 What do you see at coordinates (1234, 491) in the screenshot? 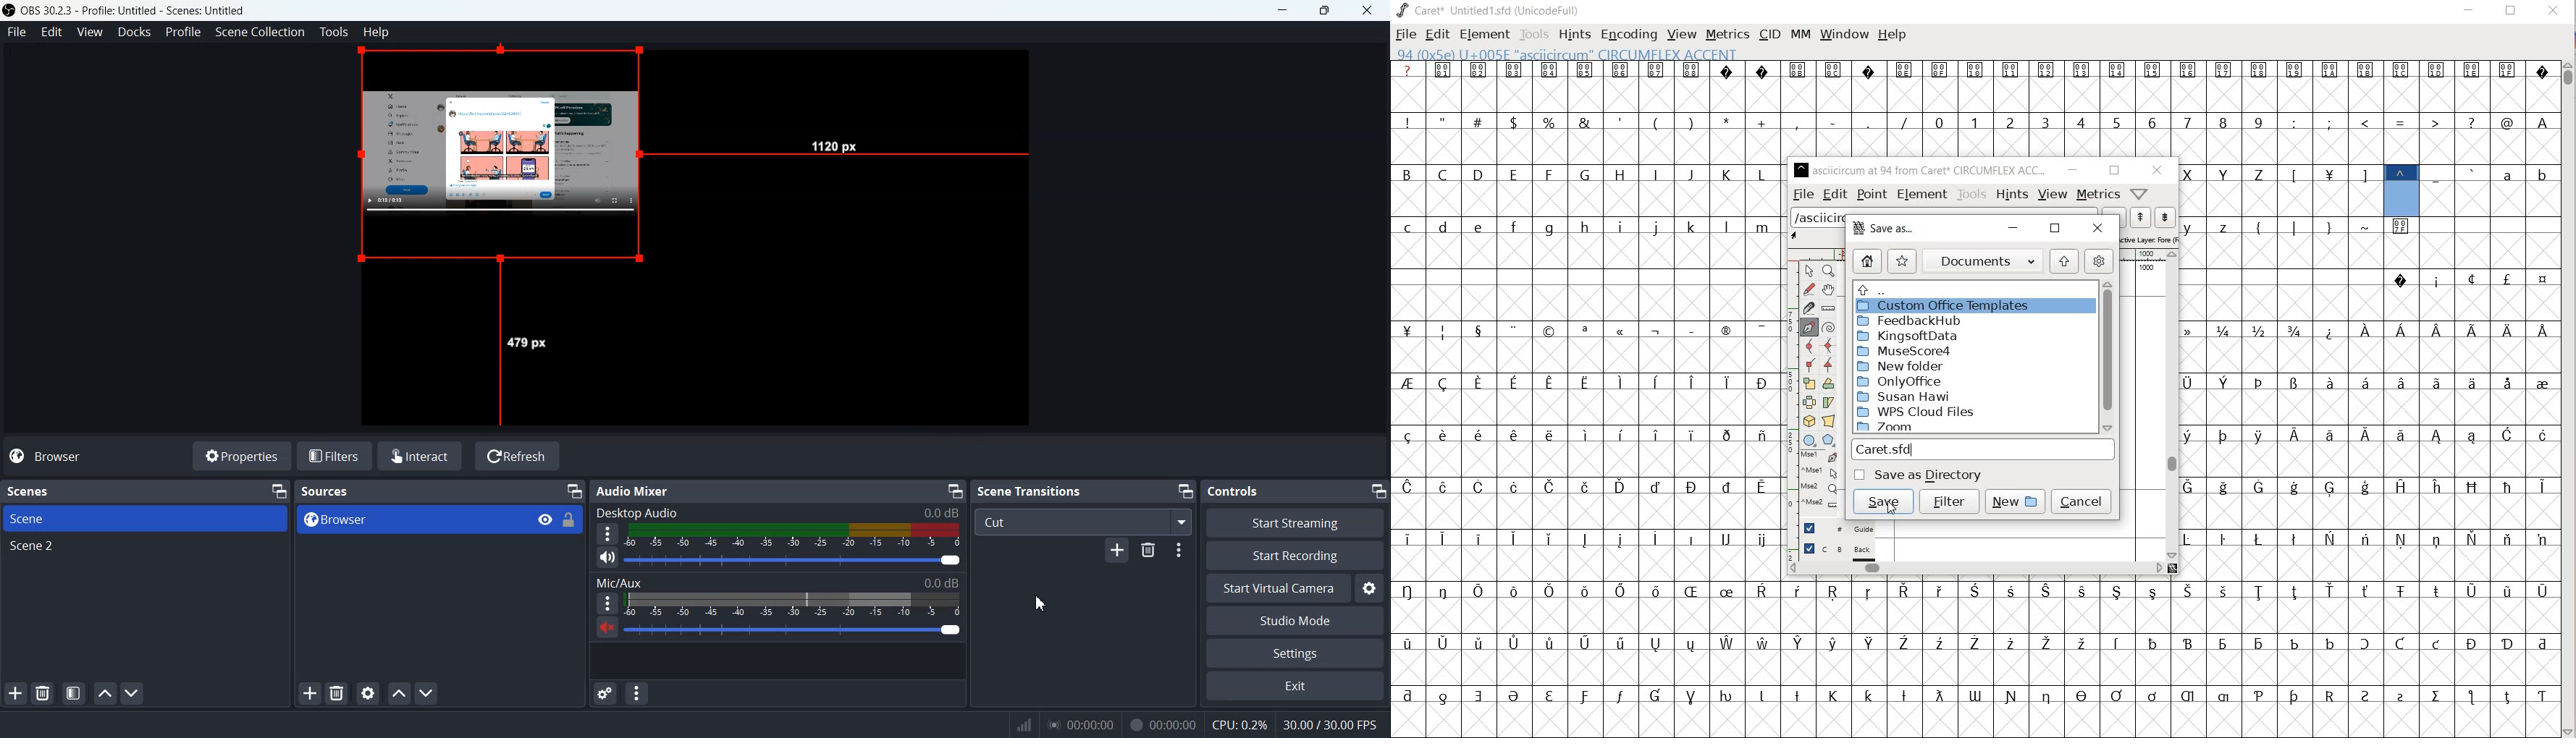
I see `Text` at bounding box center [1234, 491].